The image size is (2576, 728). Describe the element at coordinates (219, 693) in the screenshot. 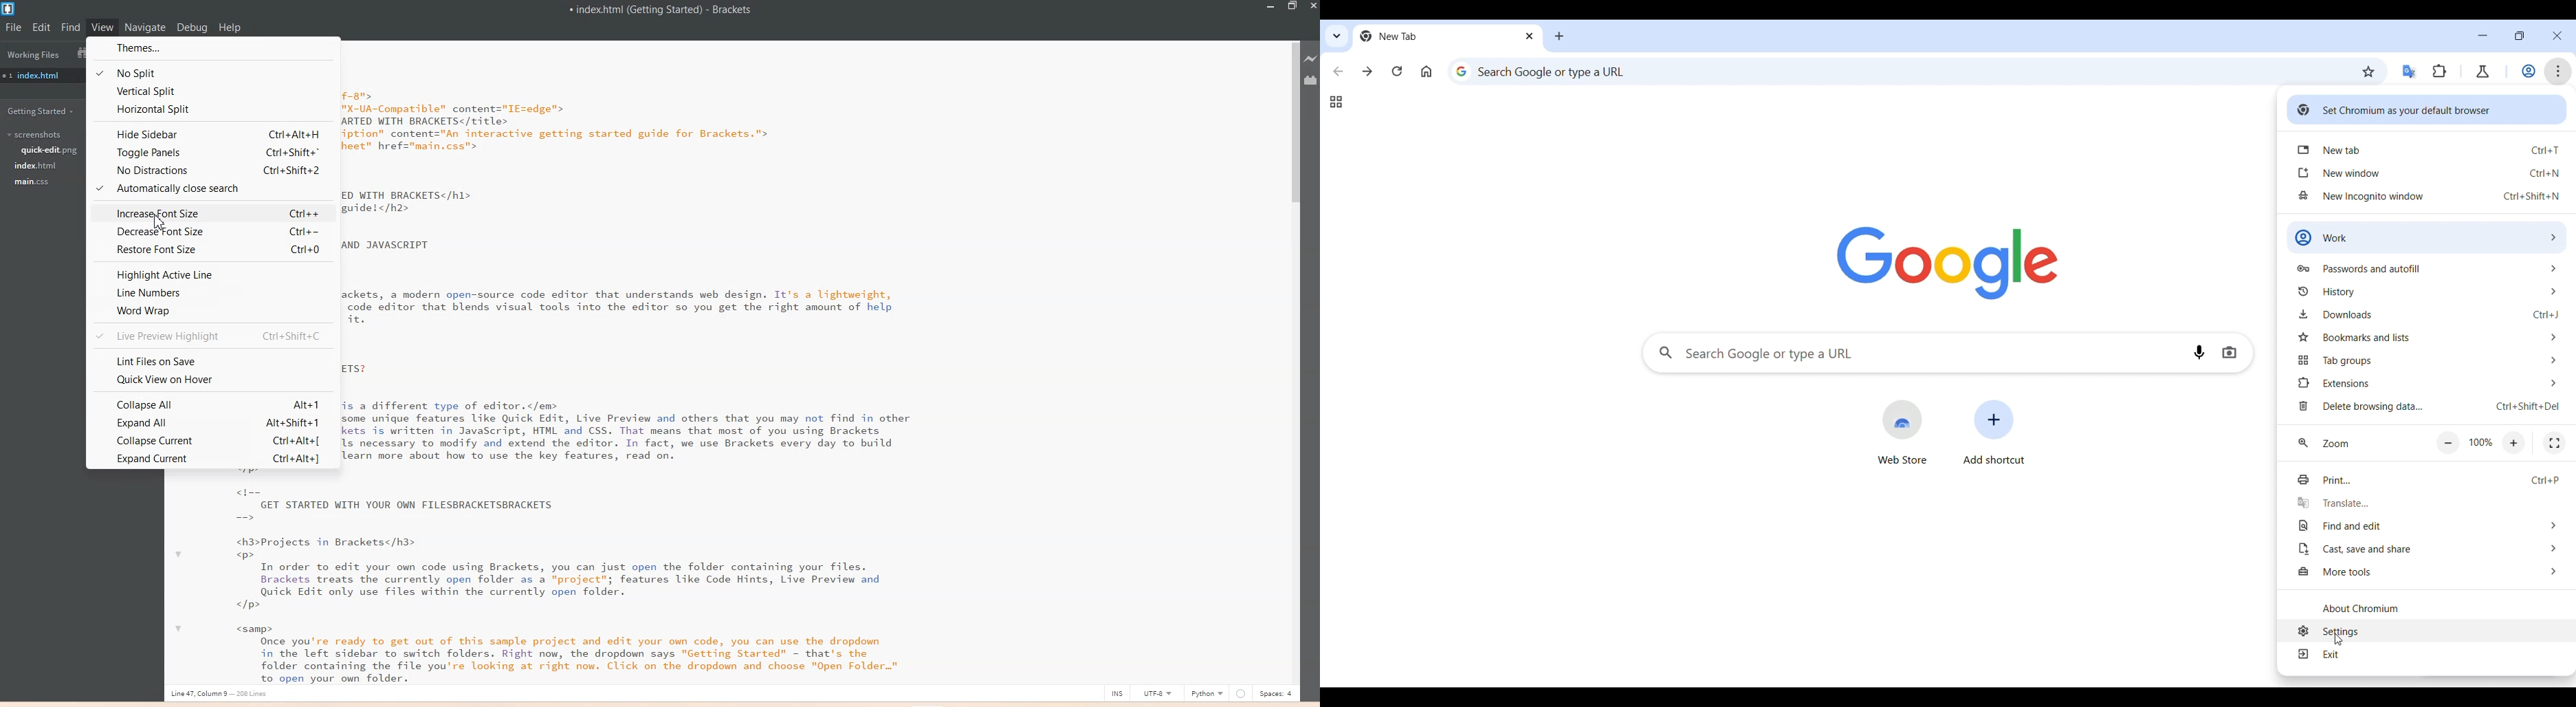

I see `Line, column` at that location.